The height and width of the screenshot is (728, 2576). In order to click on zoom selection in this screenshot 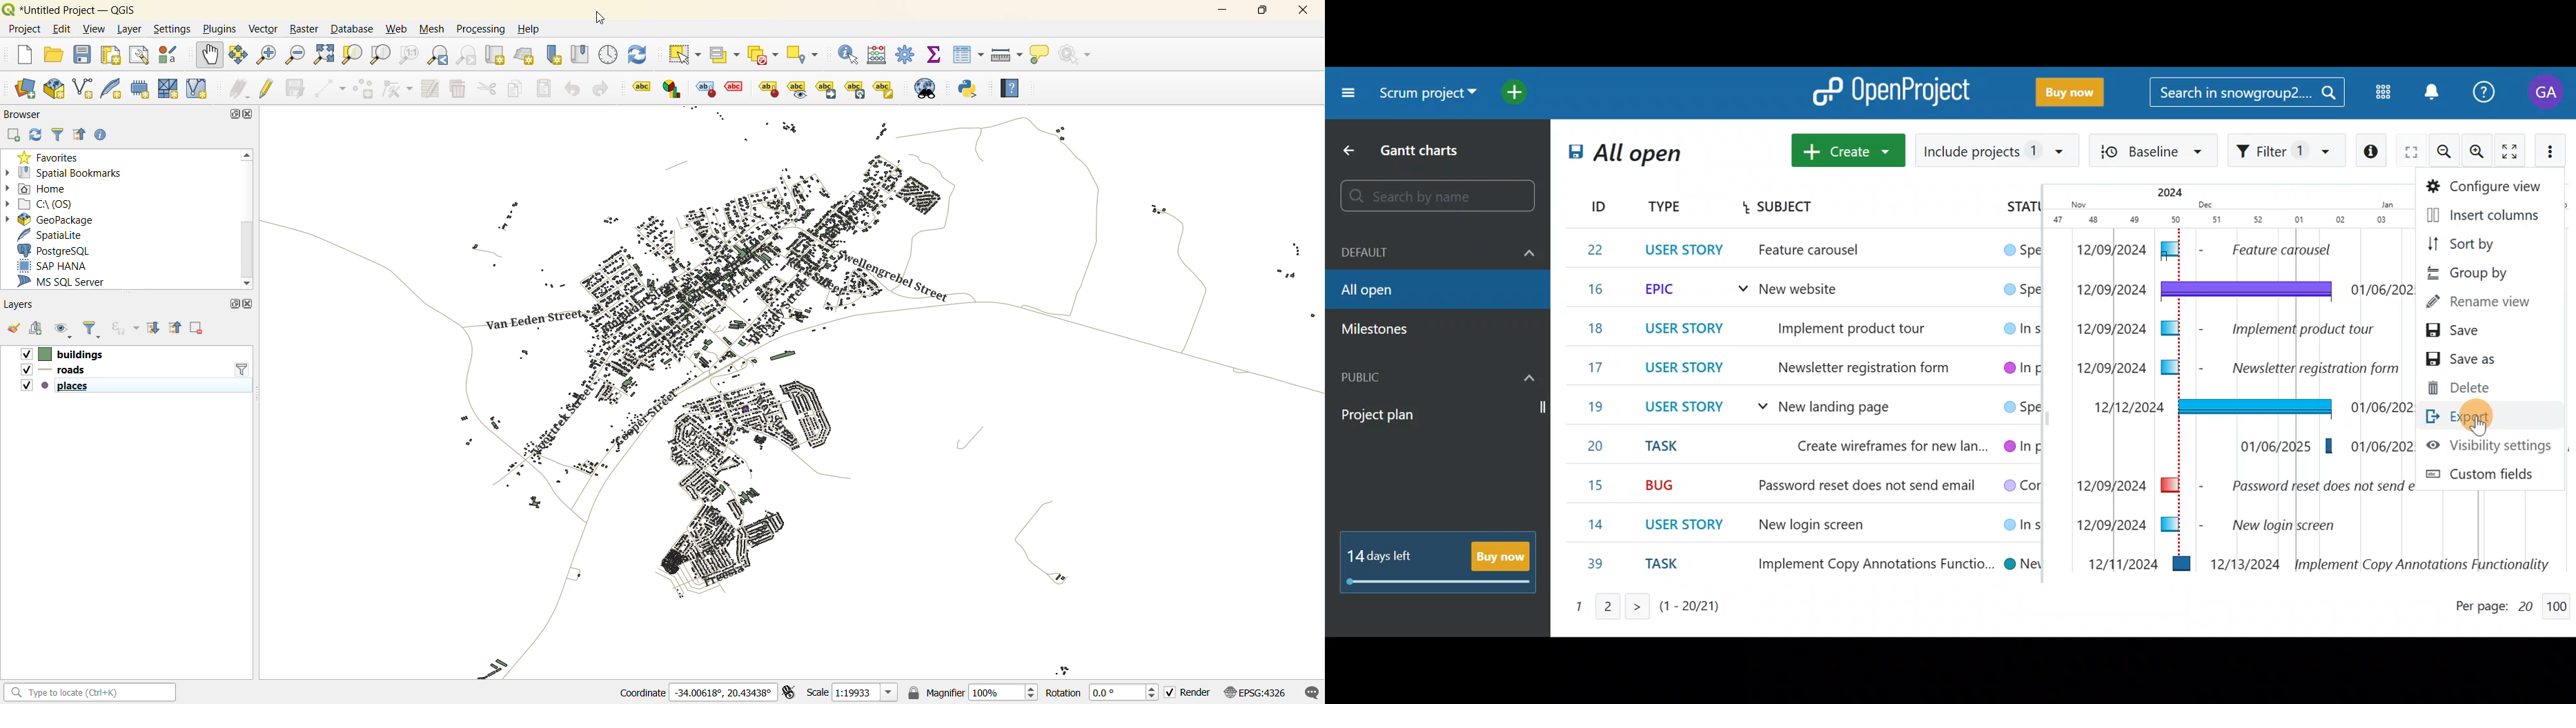, I will do `click(326, 57)`.